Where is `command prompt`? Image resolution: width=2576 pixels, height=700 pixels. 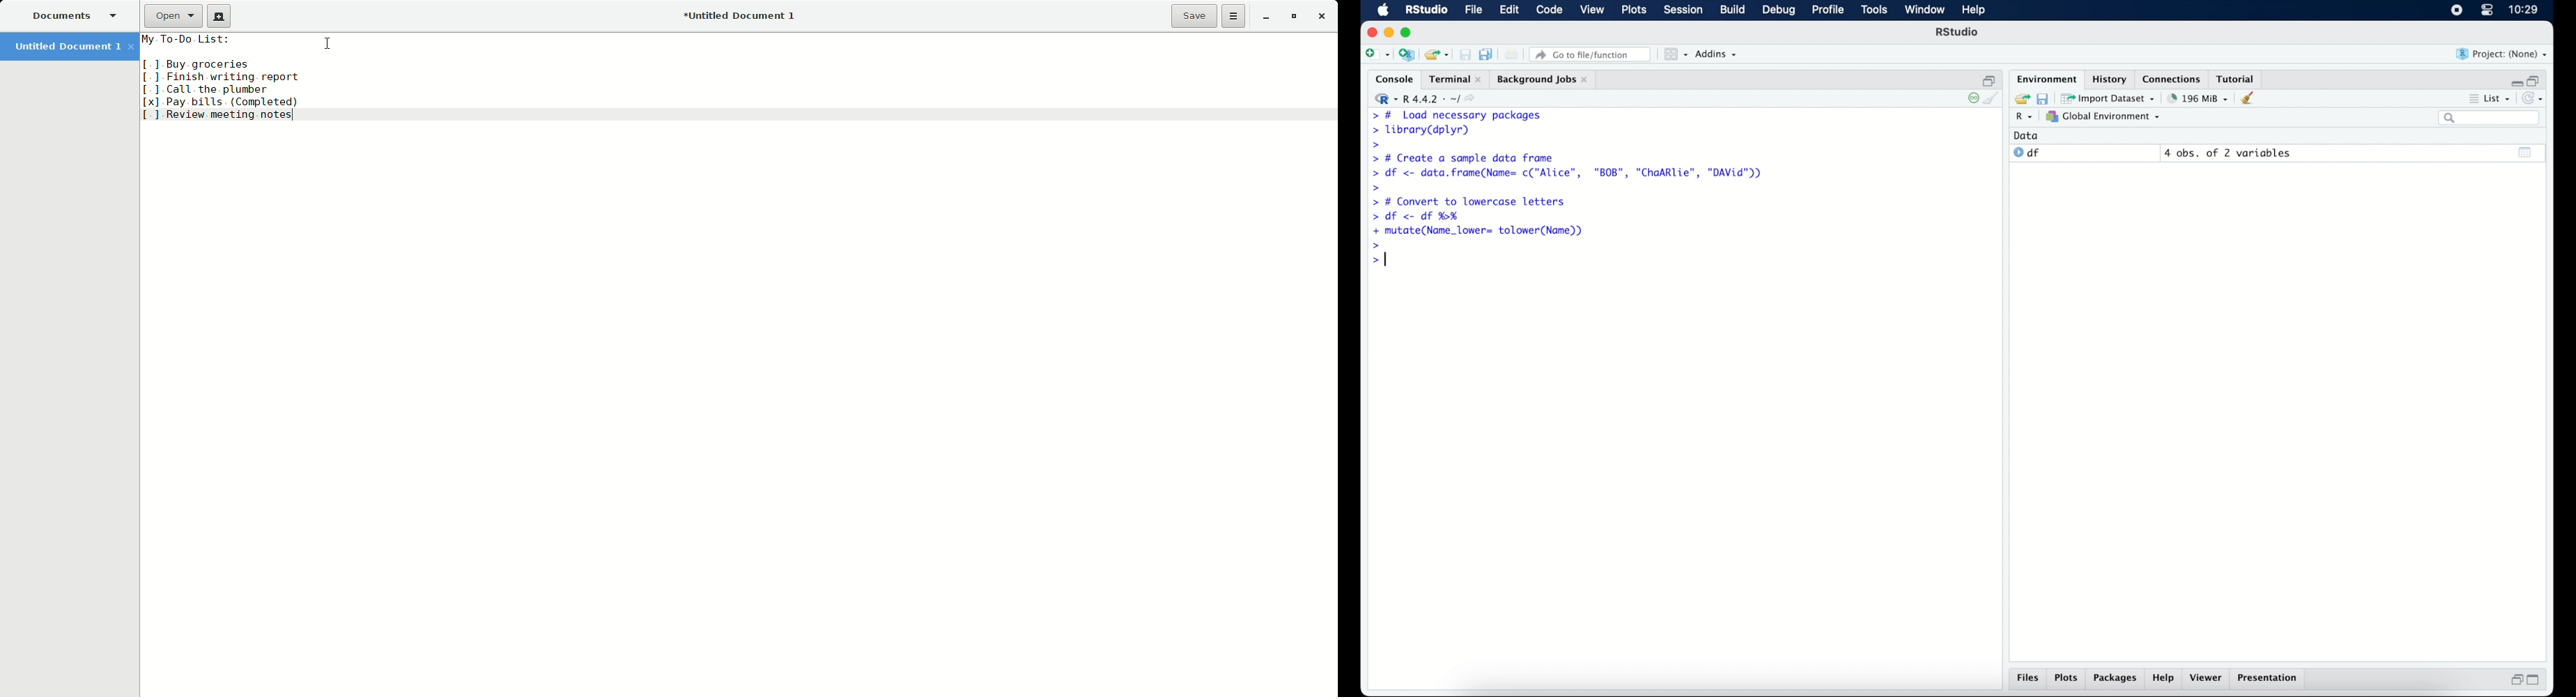
command prompt is located at coordinates (1377, 245).